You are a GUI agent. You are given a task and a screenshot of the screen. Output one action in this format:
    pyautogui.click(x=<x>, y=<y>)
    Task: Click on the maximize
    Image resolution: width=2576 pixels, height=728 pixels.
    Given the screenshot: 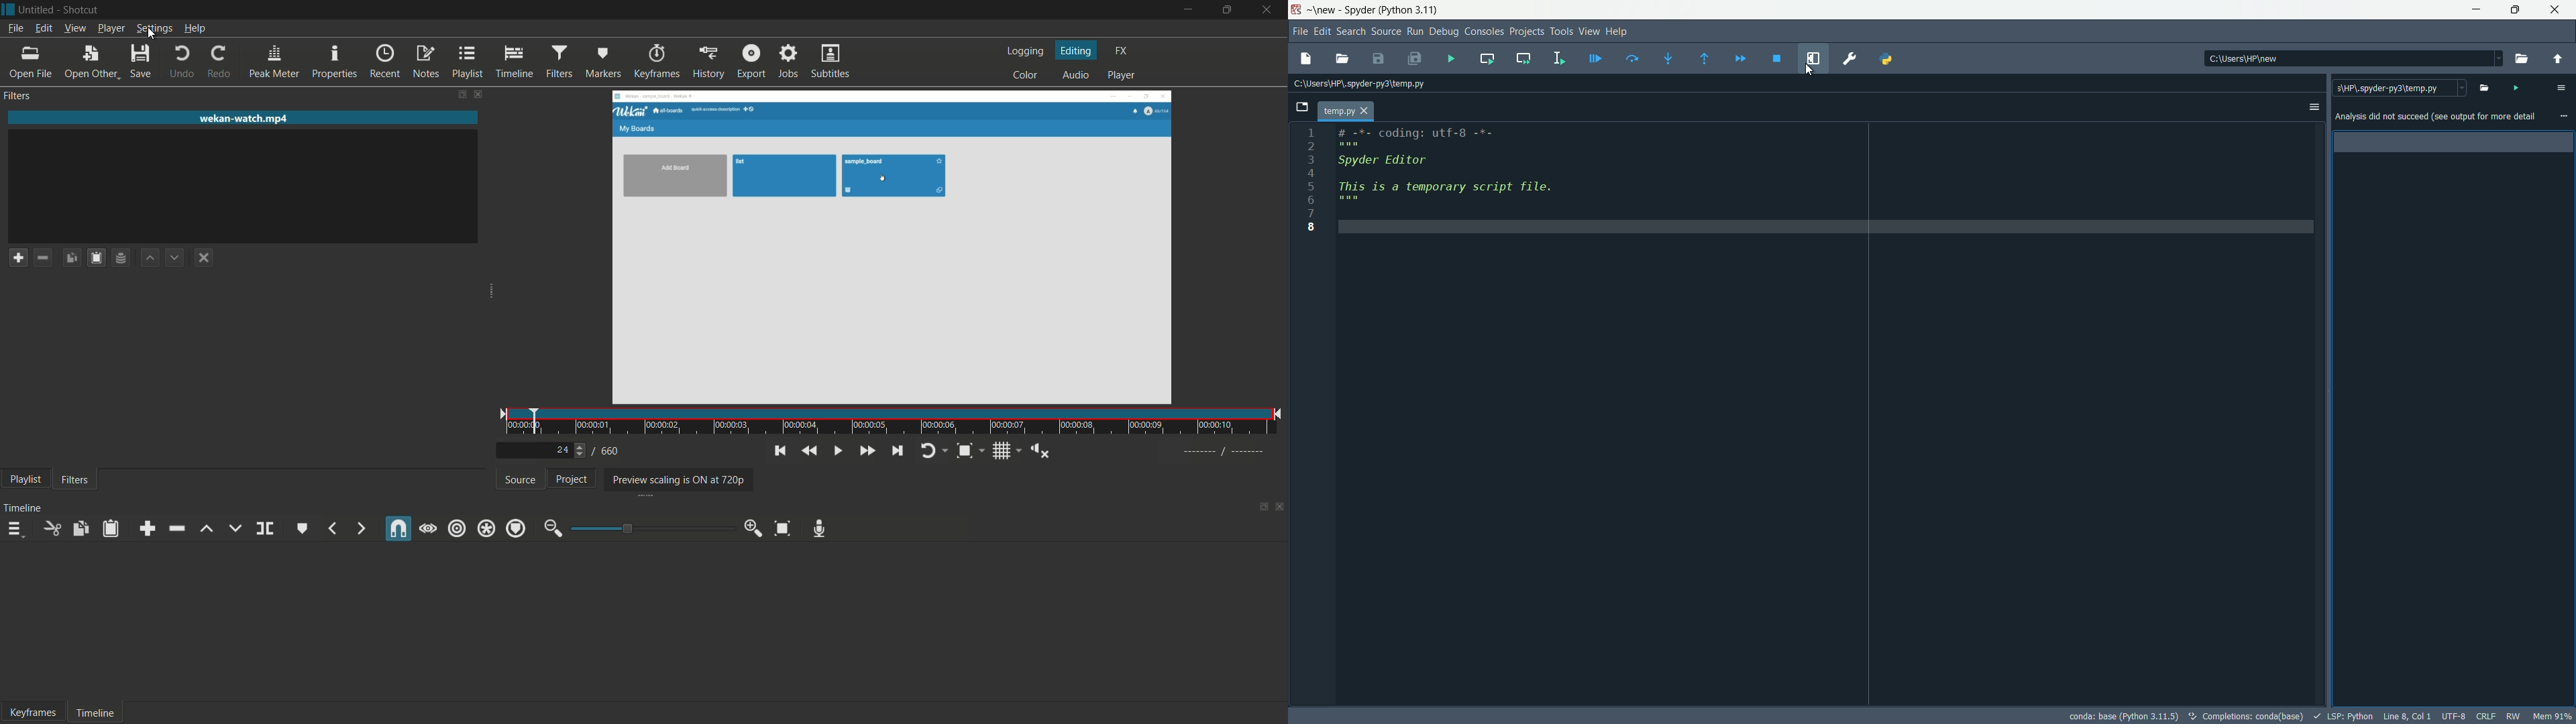 What is the action you would take?
    pyautogui.click(x=1227, y=10)
    